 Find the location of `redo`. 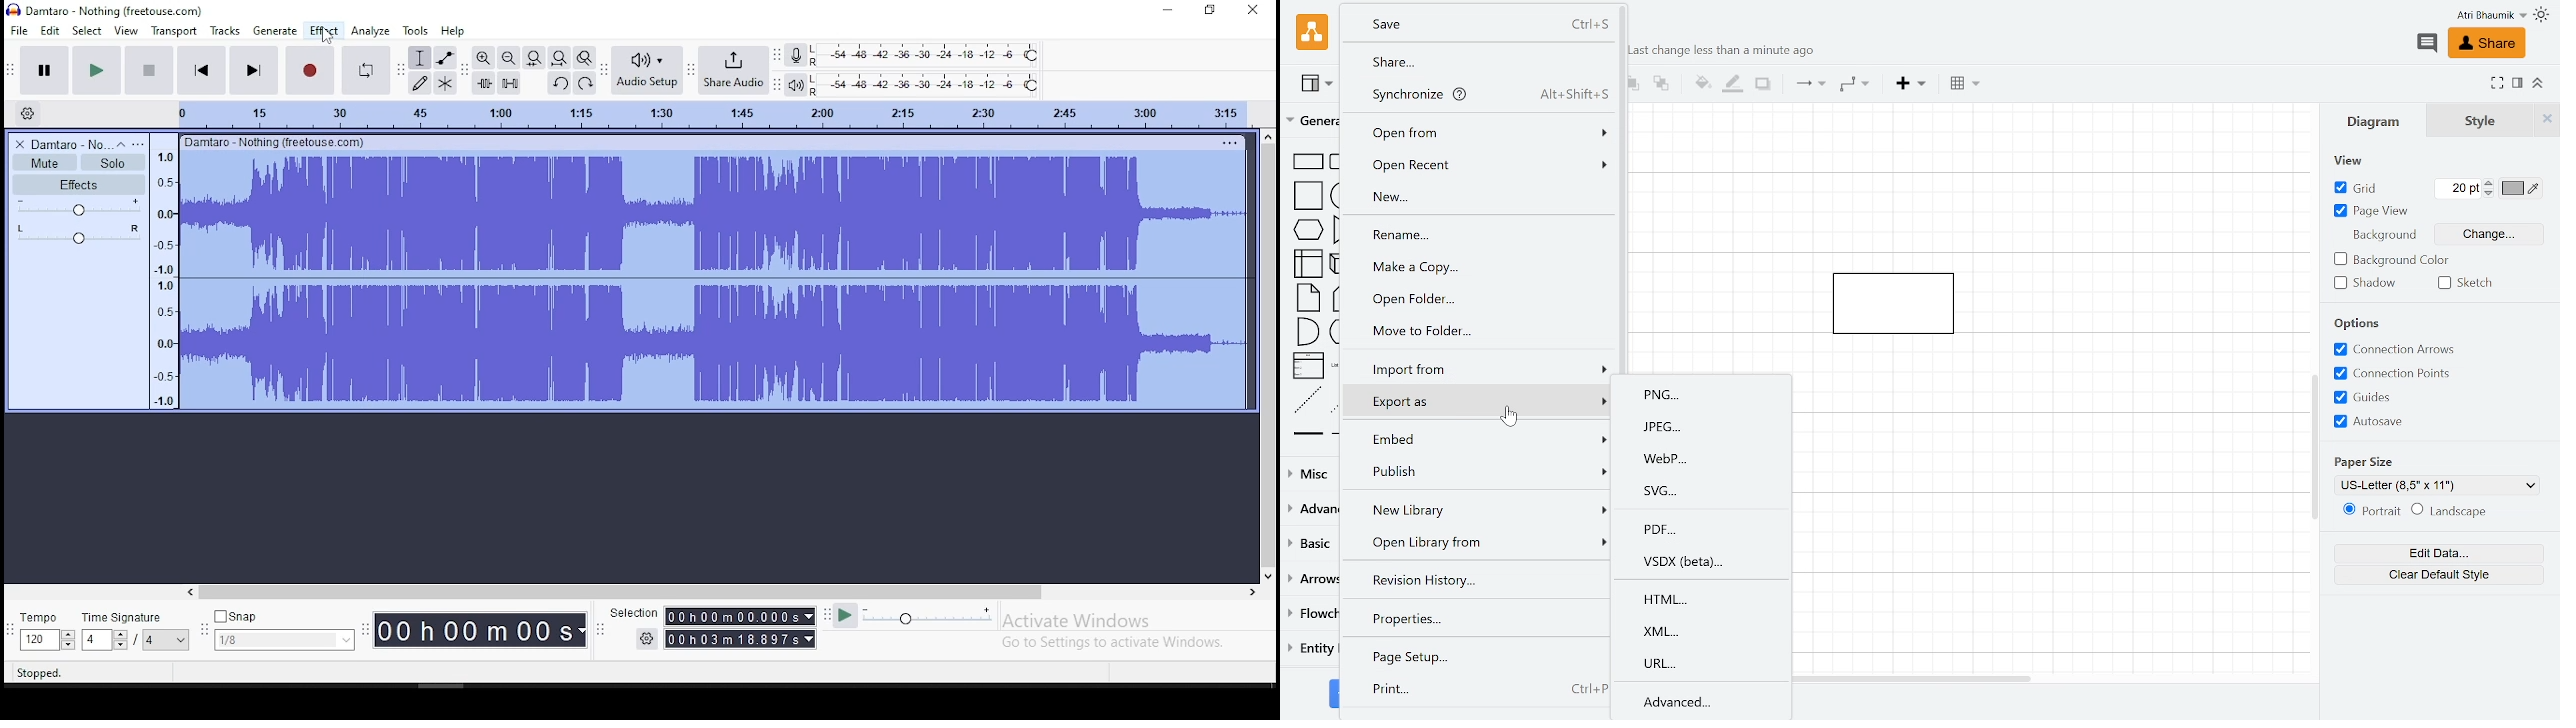

redo is located at coordinates (584, 83).